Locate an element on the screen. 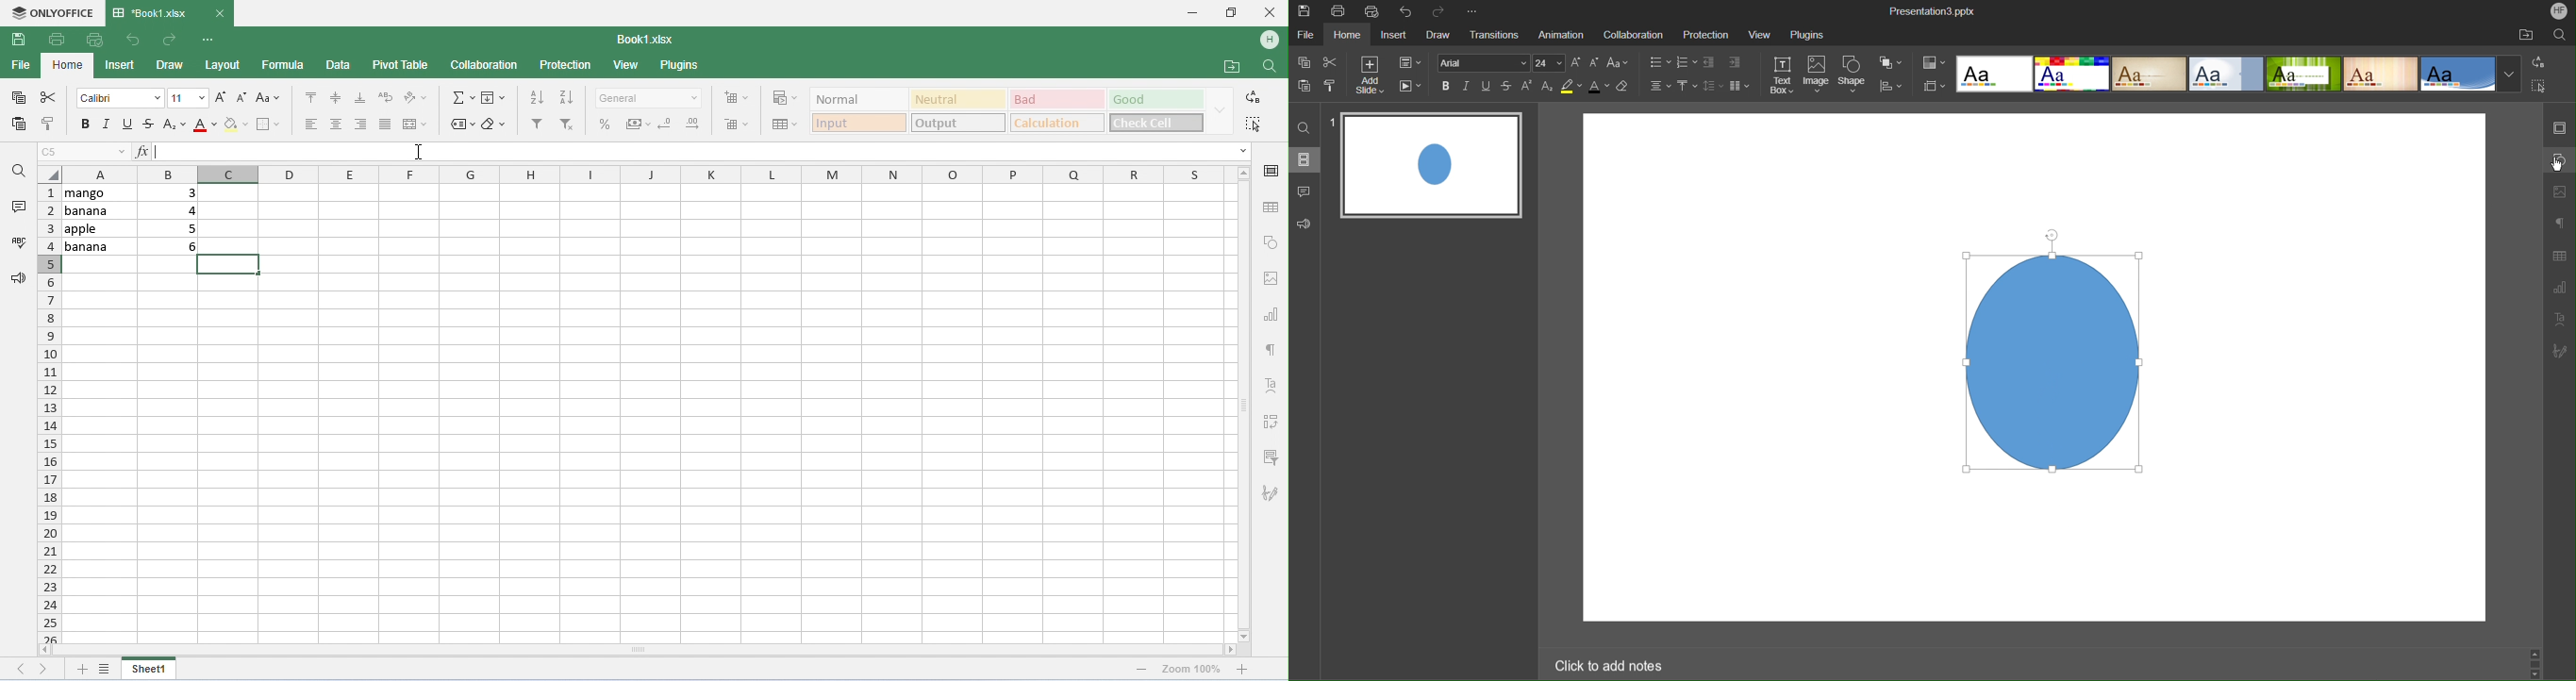 The width and height of the screenshot is (2576, 700). Insert is located at coordinates (1395, 37).